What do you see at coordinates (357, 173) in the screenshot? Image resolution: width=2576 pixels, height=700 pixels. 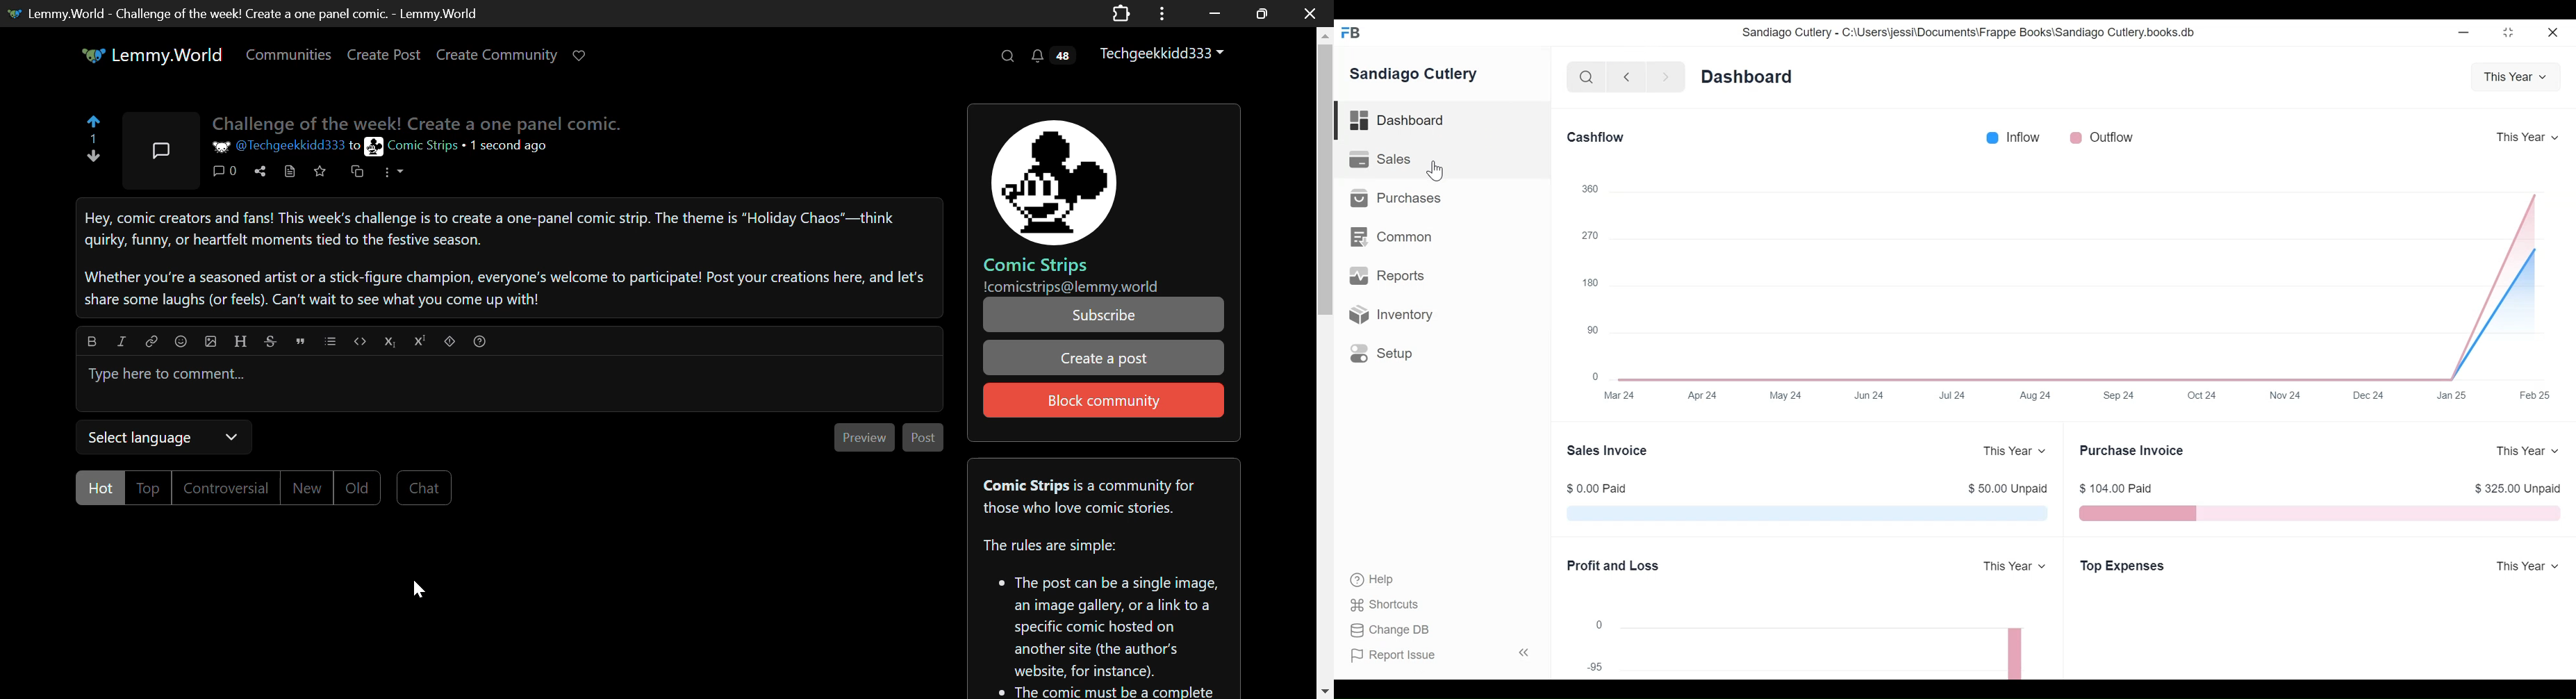 I see `Cross-post` at bounding box center [357, 173].